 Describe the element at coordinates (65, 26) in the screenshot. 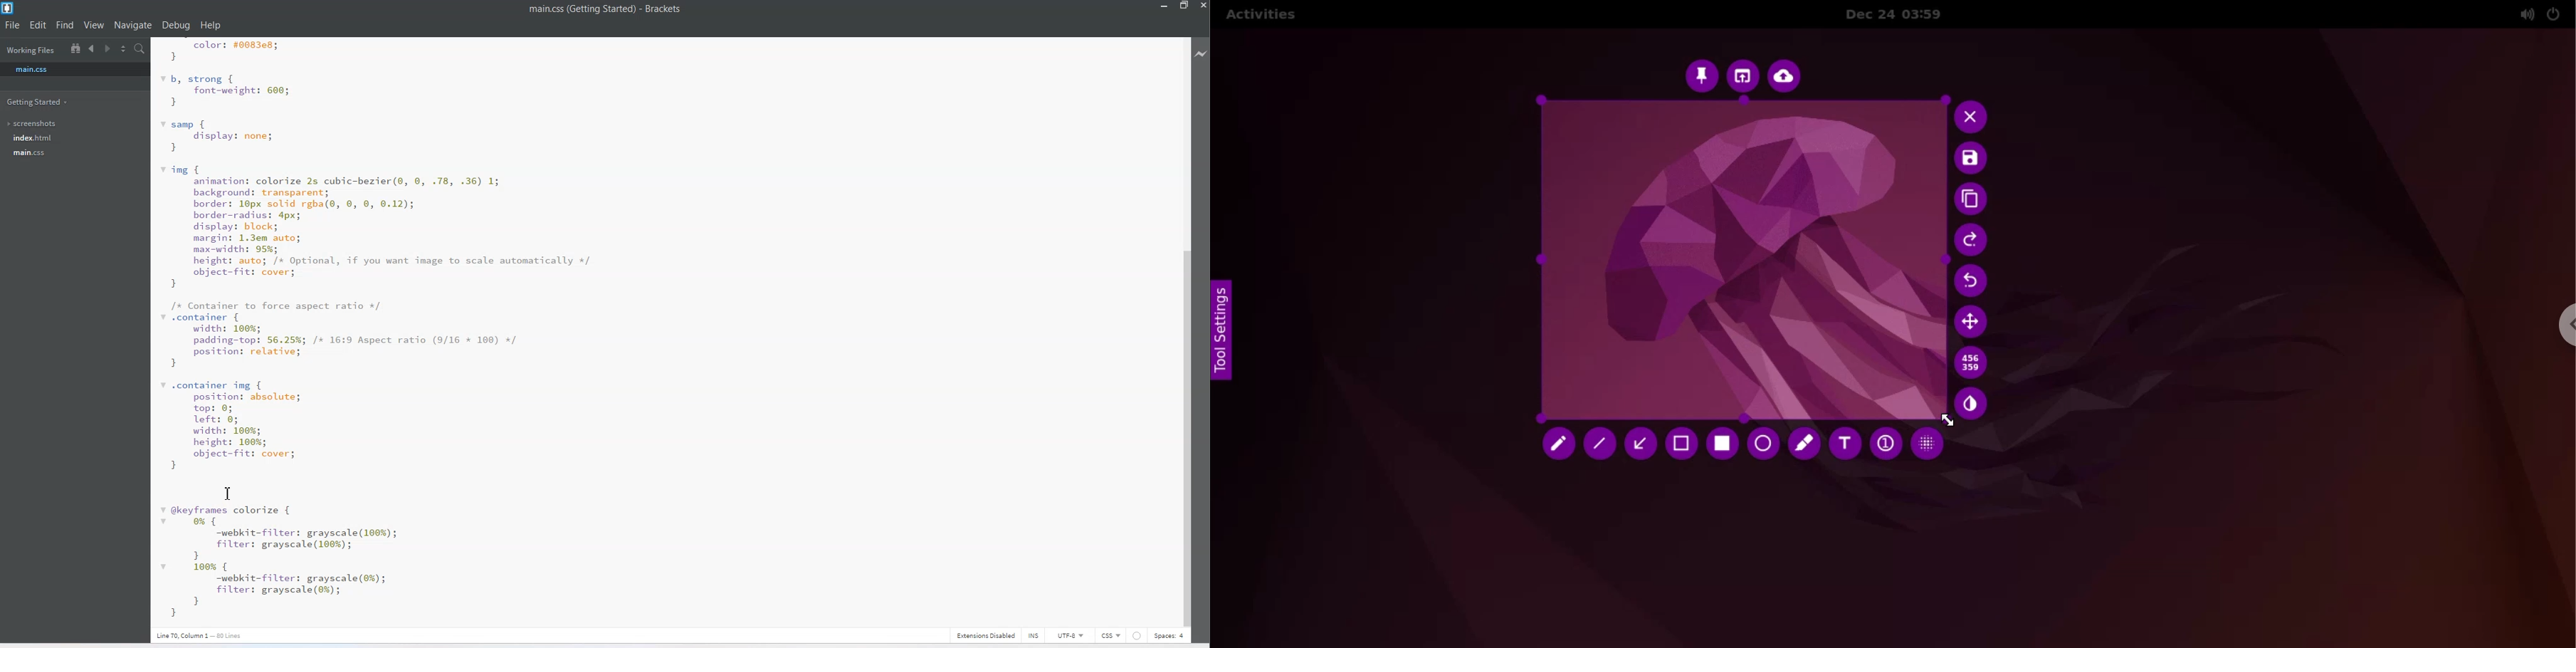

I see `Find` at that location.